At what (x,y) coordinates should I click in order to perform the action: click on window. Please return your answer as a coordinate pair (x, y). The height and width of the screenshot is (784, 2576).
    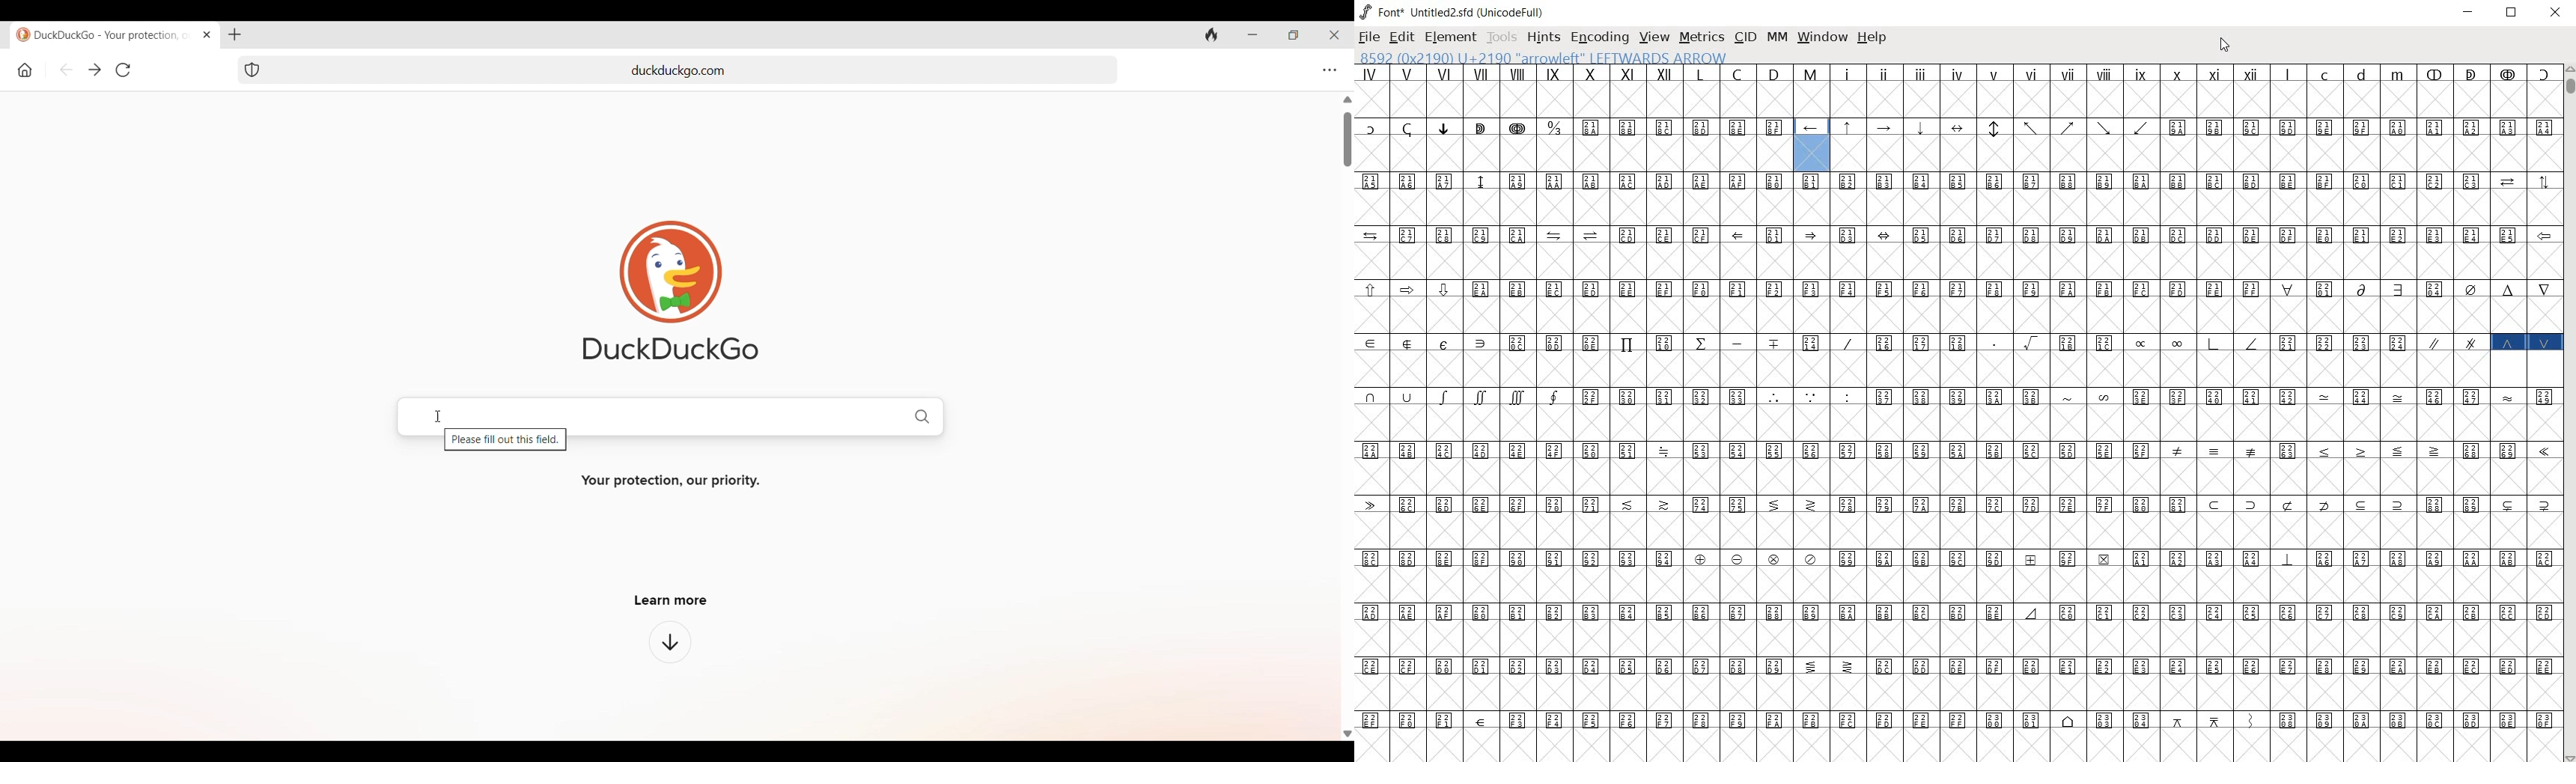
    Looking at the image, I should click on (1824, 37).